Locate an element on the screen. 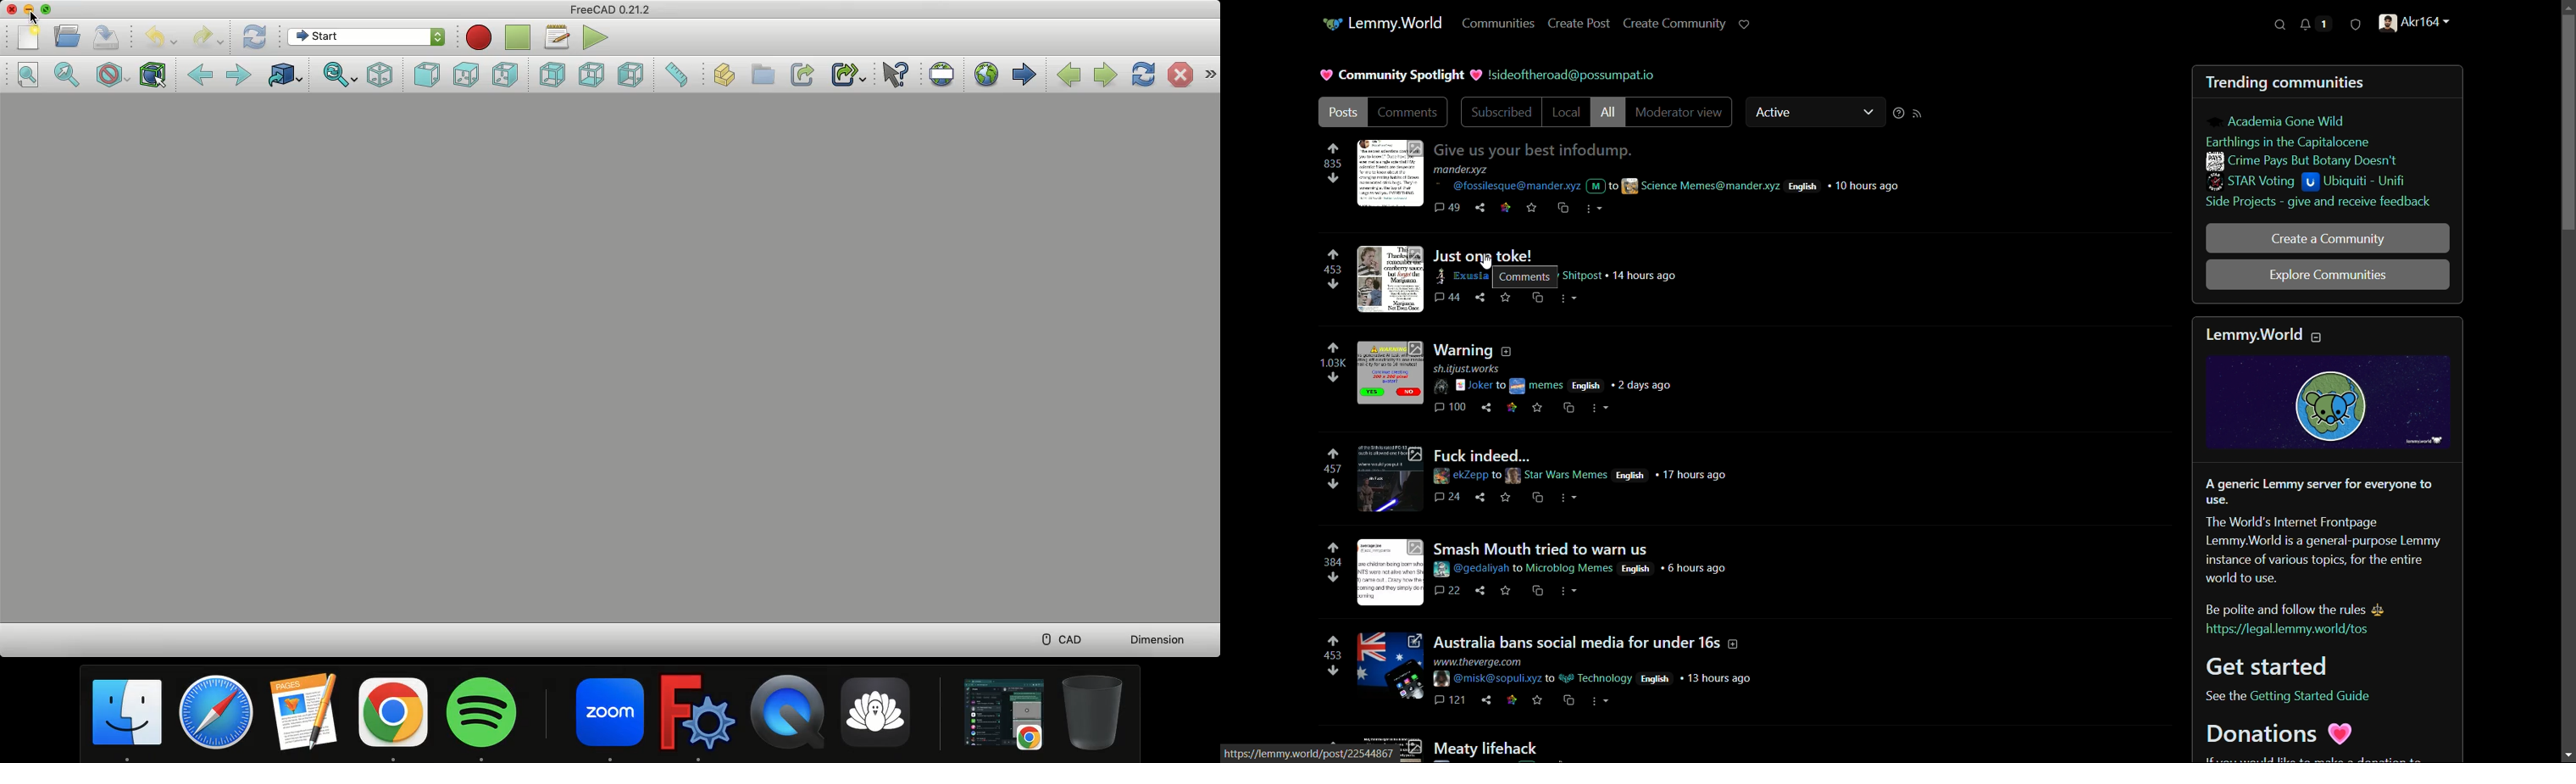 The height and width of the screenshot is (784, 2576). new is located at coordinates (28, 39).